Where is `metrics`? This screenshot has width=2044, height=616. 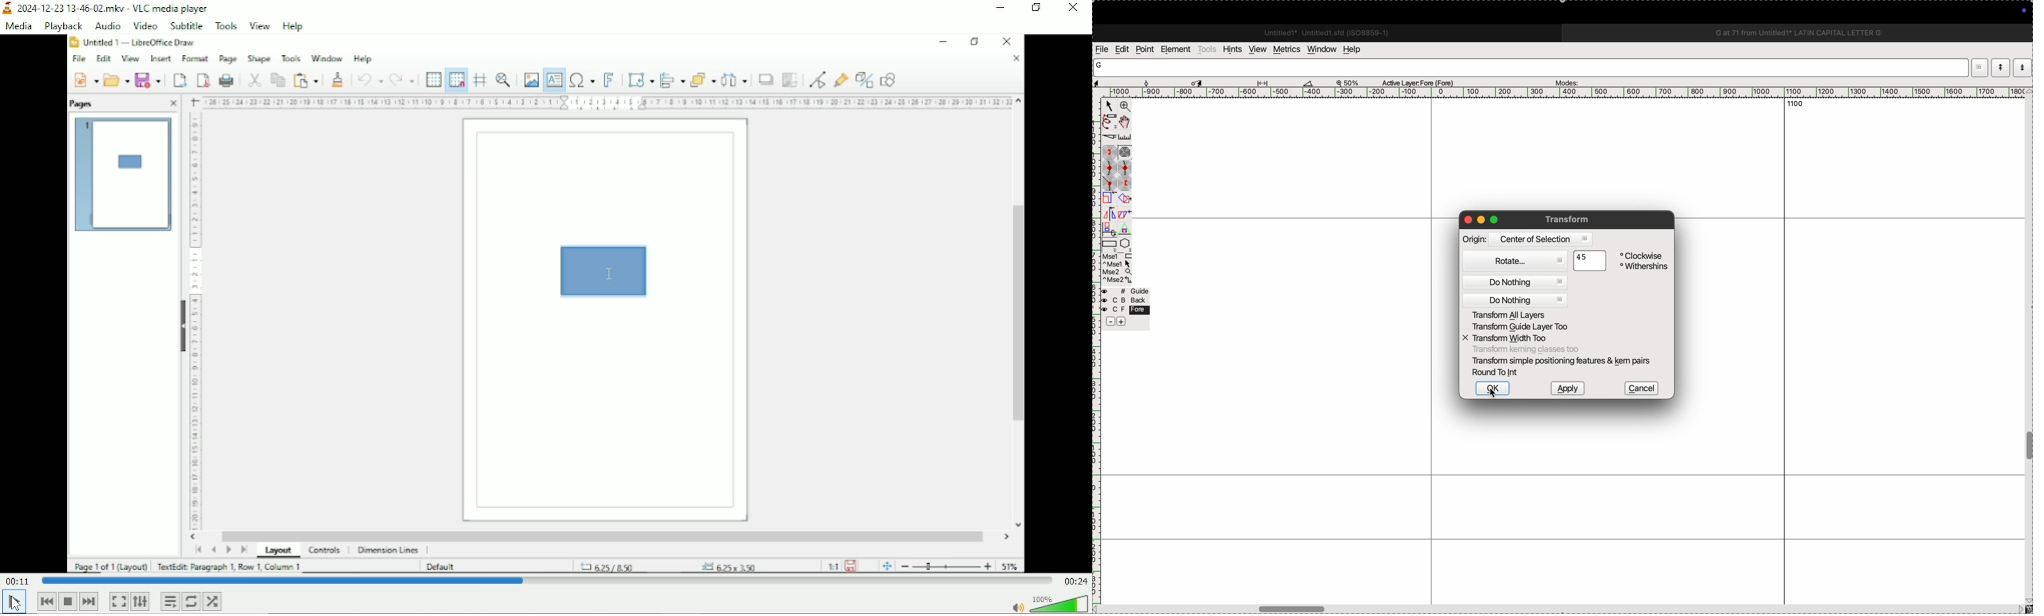 metrics is located at coordinates (1288, 49).